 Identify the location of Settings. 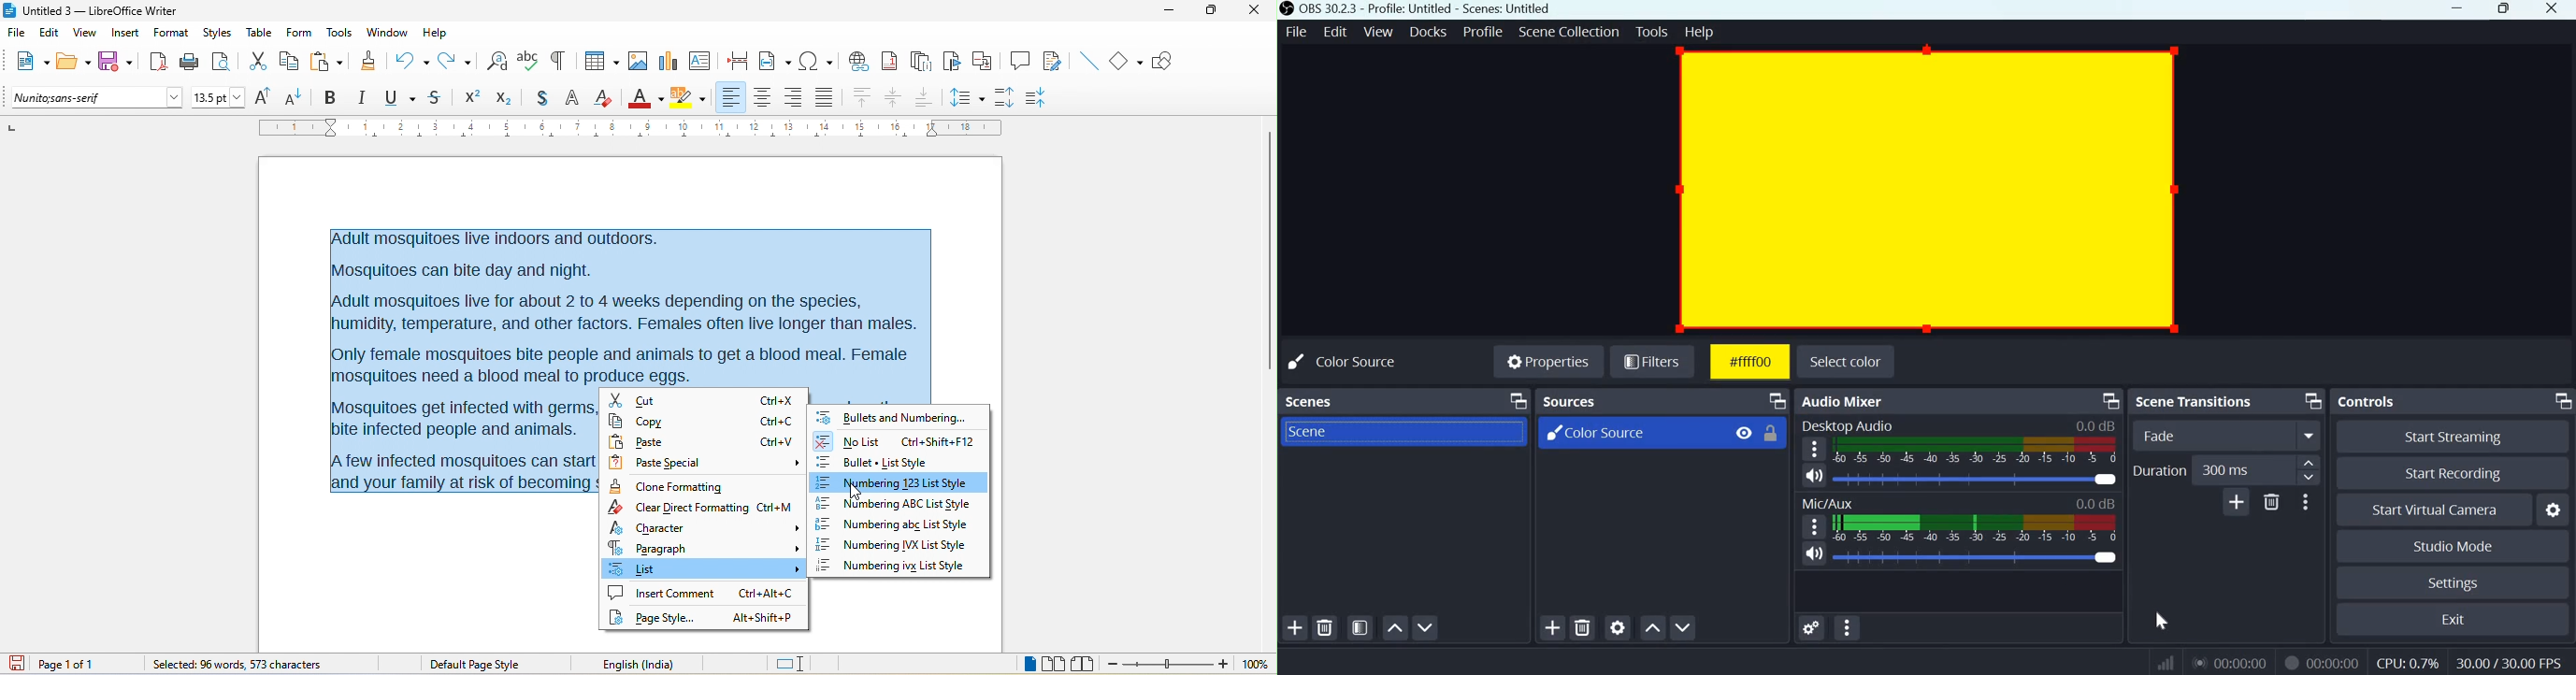
(2452, 583).